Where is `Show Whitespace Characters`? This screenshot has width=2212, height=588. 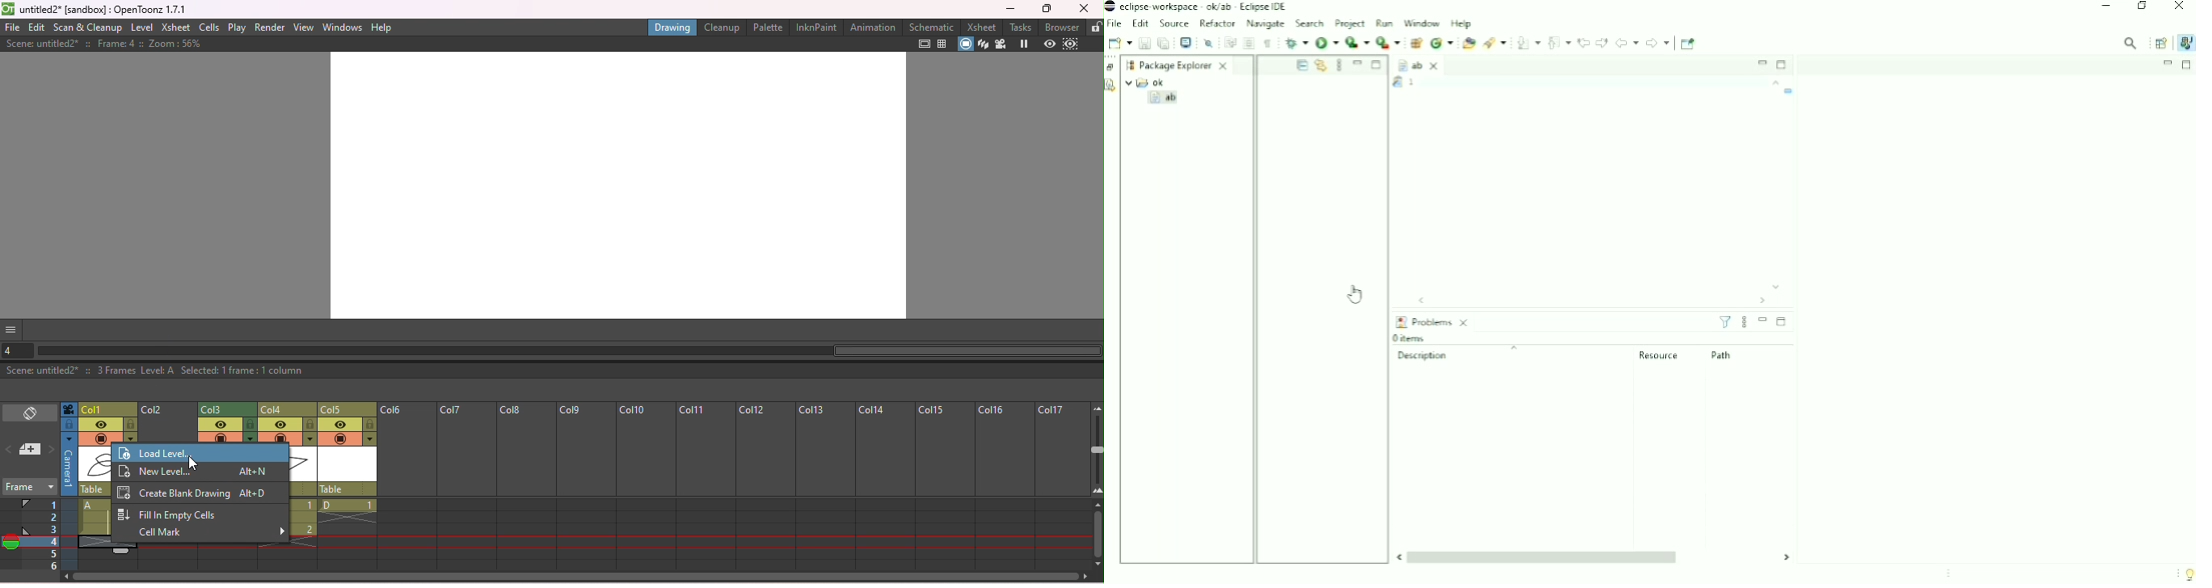
Show Whitespace Characters is located at coordinates (1268, 44).